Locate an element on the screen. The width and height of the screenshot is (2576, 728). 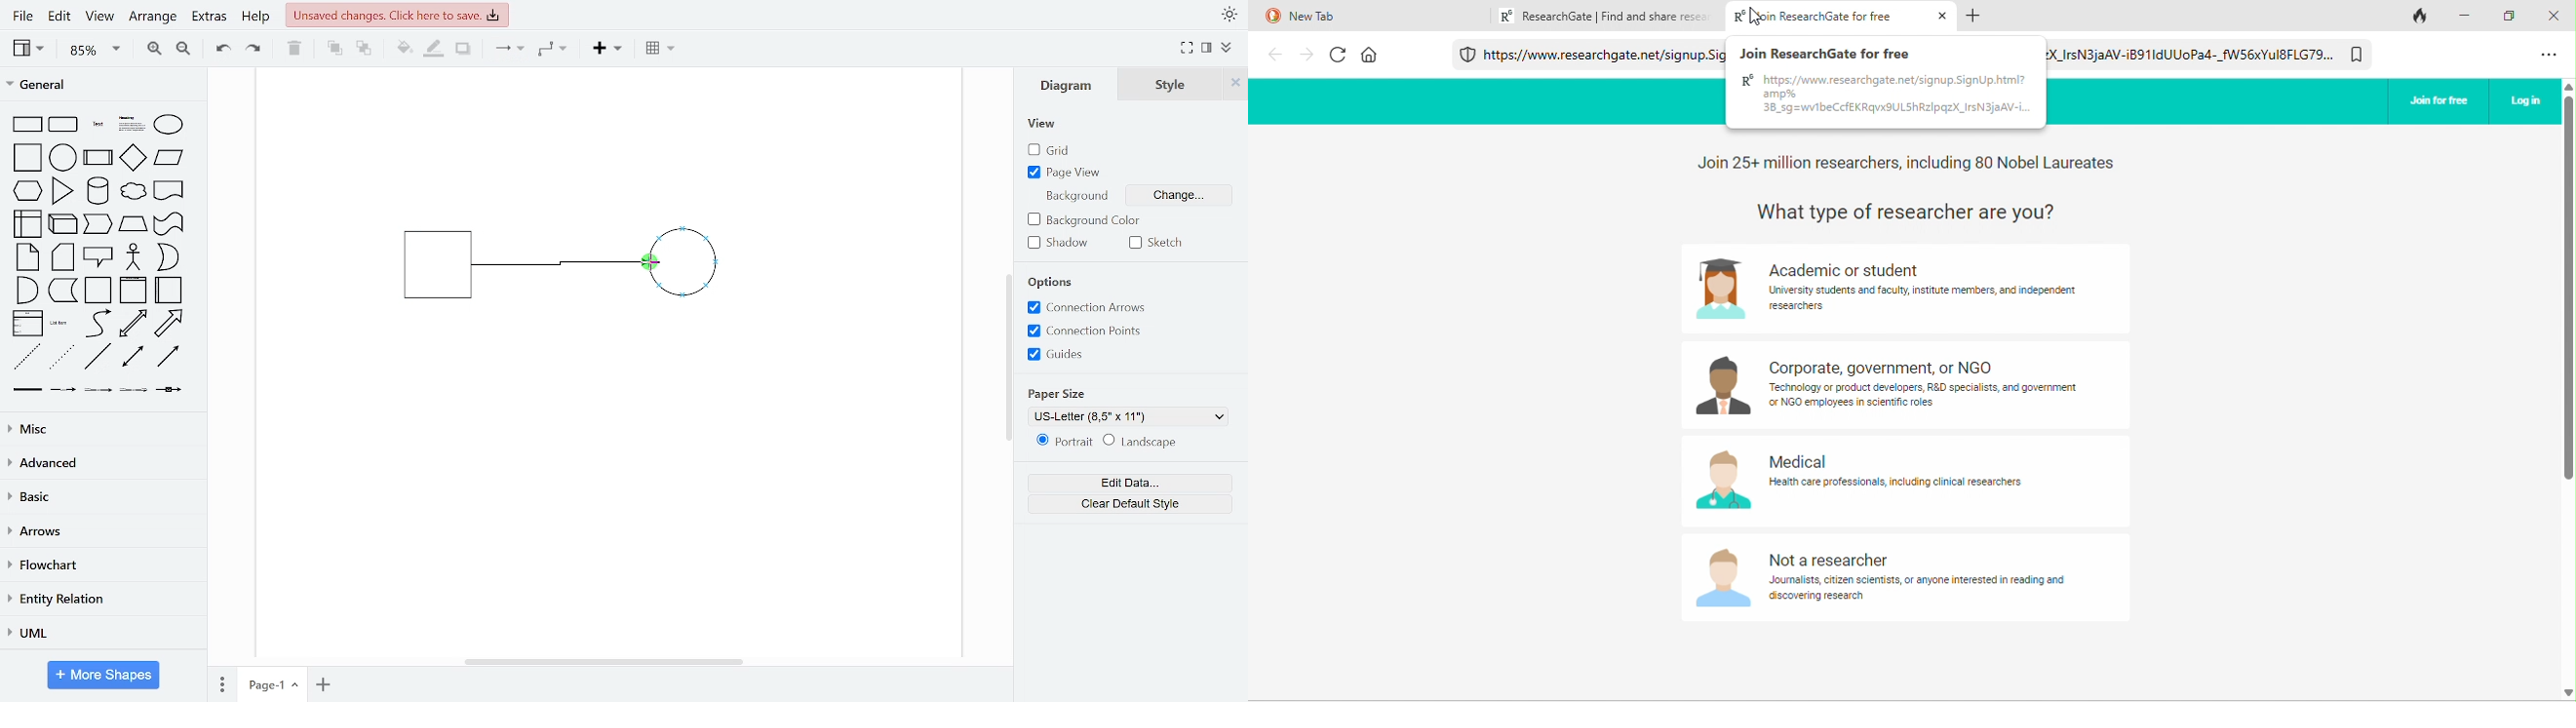
unsaved changes. Click here to save is located at coordinates (398, 14).